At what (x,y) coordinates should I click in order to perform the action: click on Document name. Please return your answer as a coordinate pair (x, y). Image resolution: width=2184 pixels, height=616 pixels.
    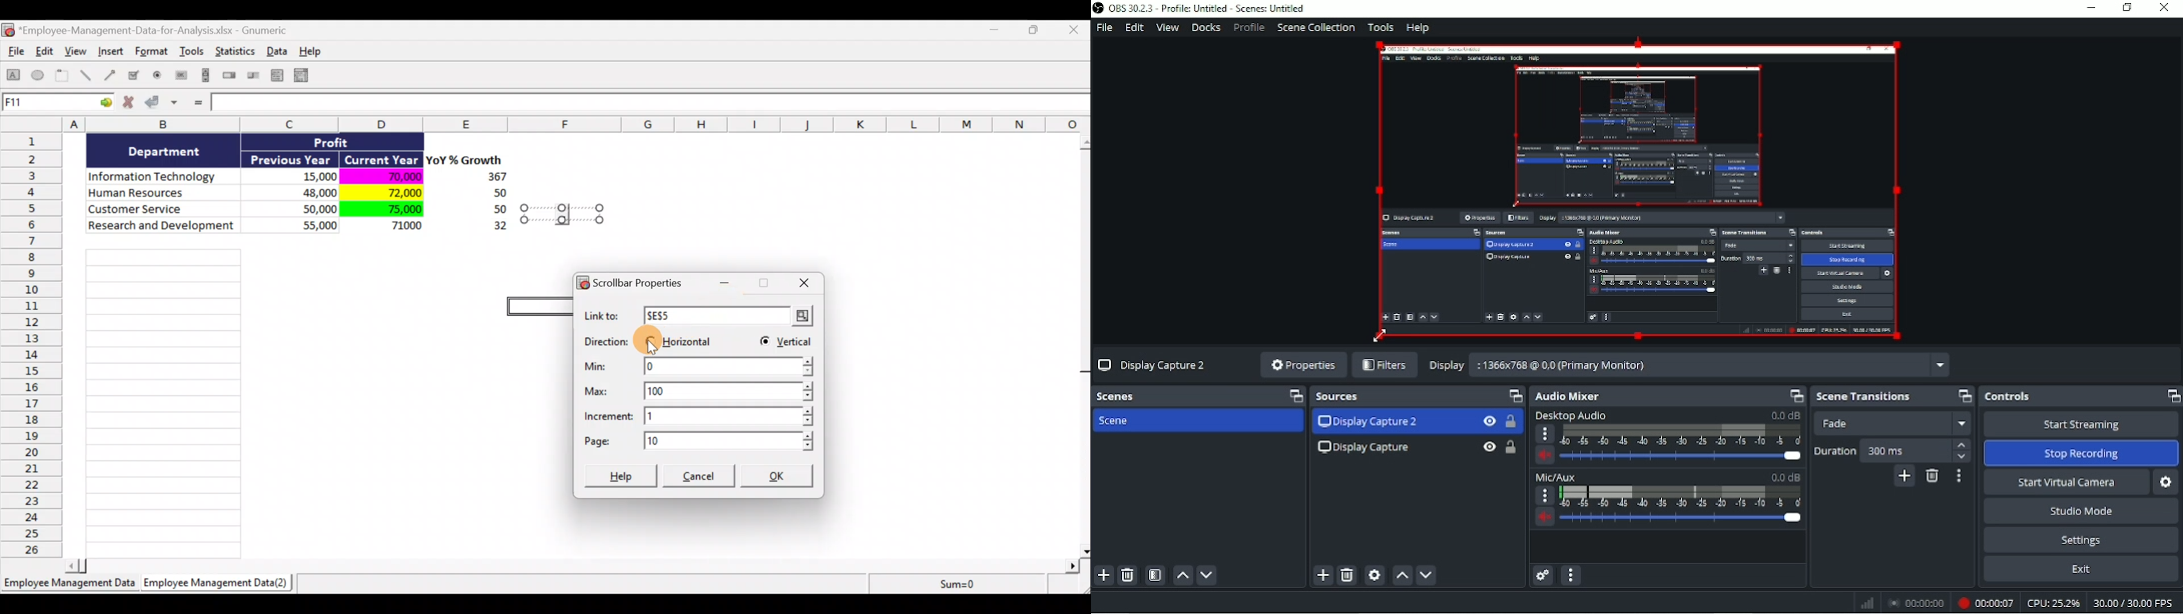
    Looking at the image, I should click on (151, 31).